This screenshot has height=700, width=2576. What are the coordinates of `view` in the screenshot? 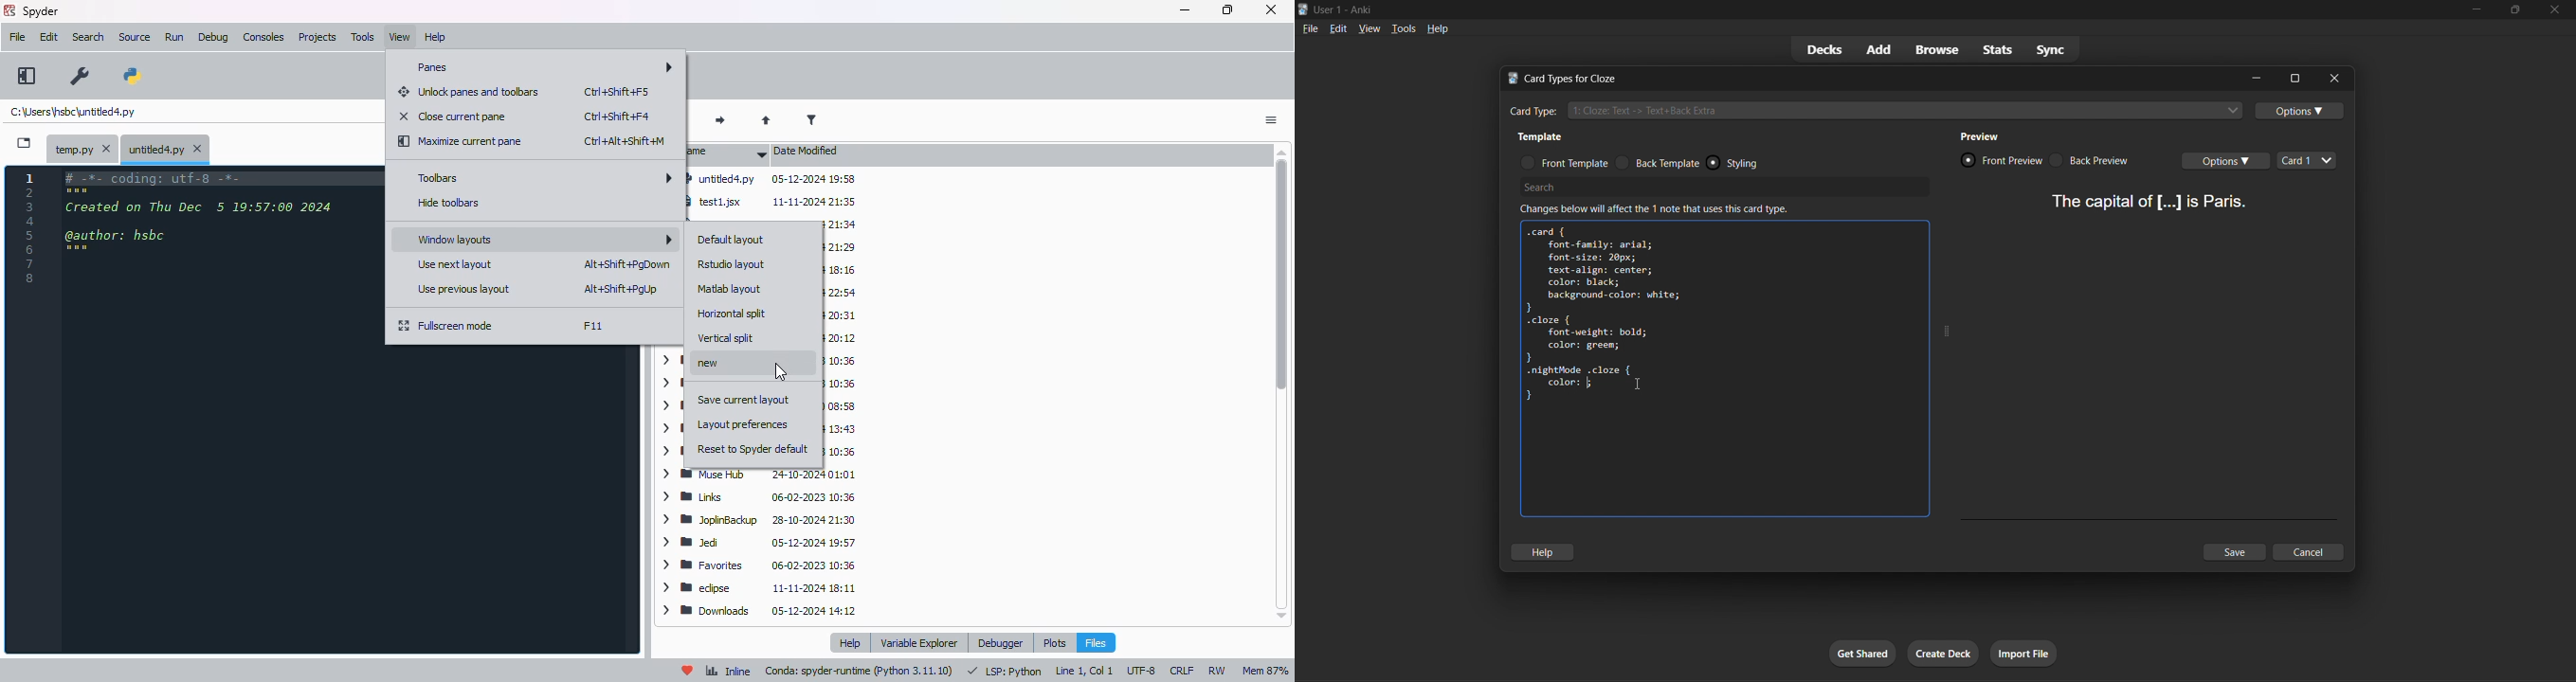 It's located at (1370, 27).